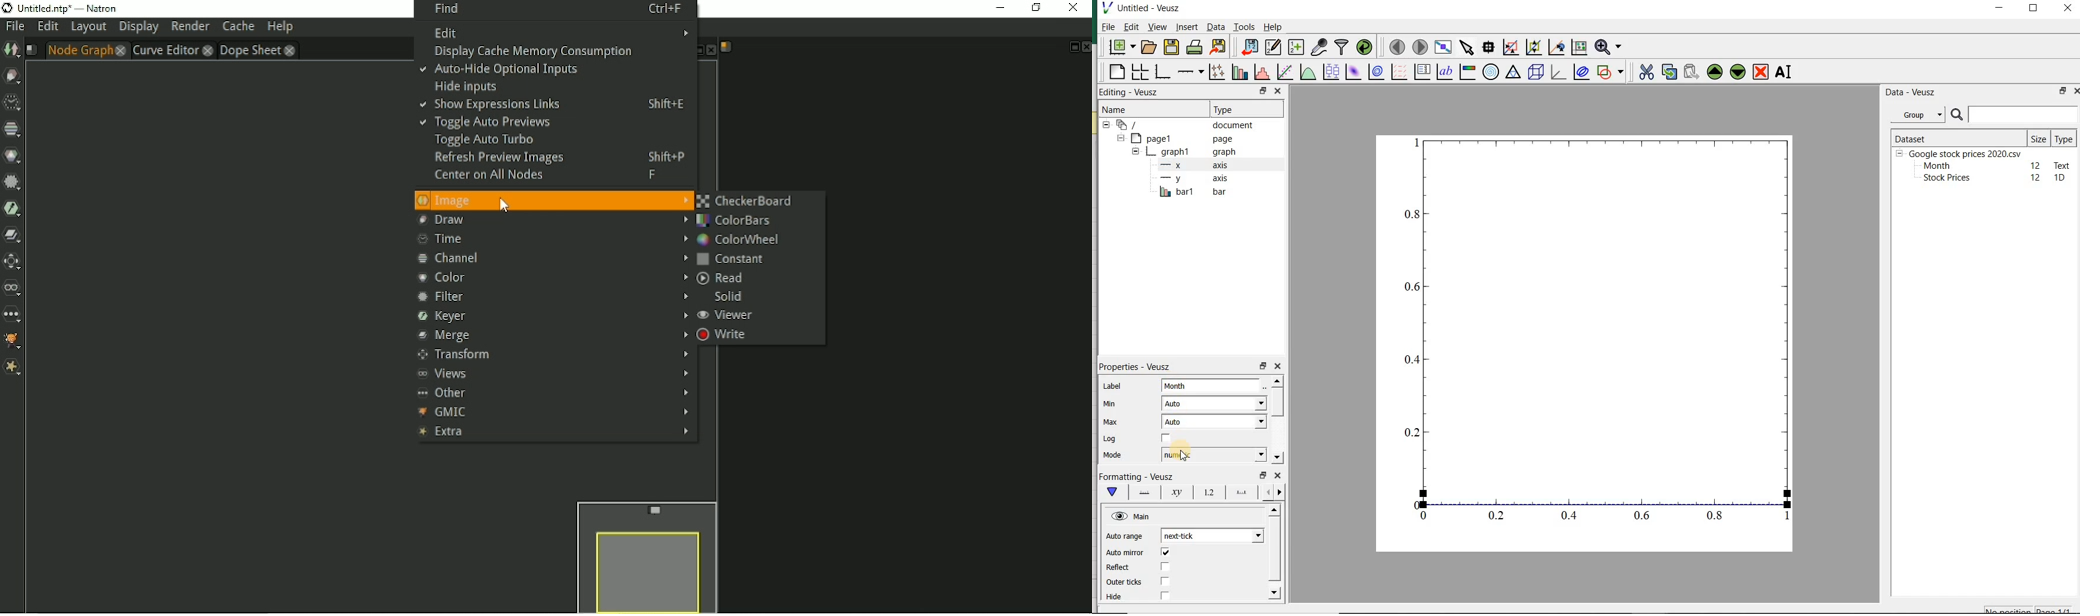 The width and height of the screenshot is (2100, 616). I want to click on check/uncheck, so click(1165, 581).